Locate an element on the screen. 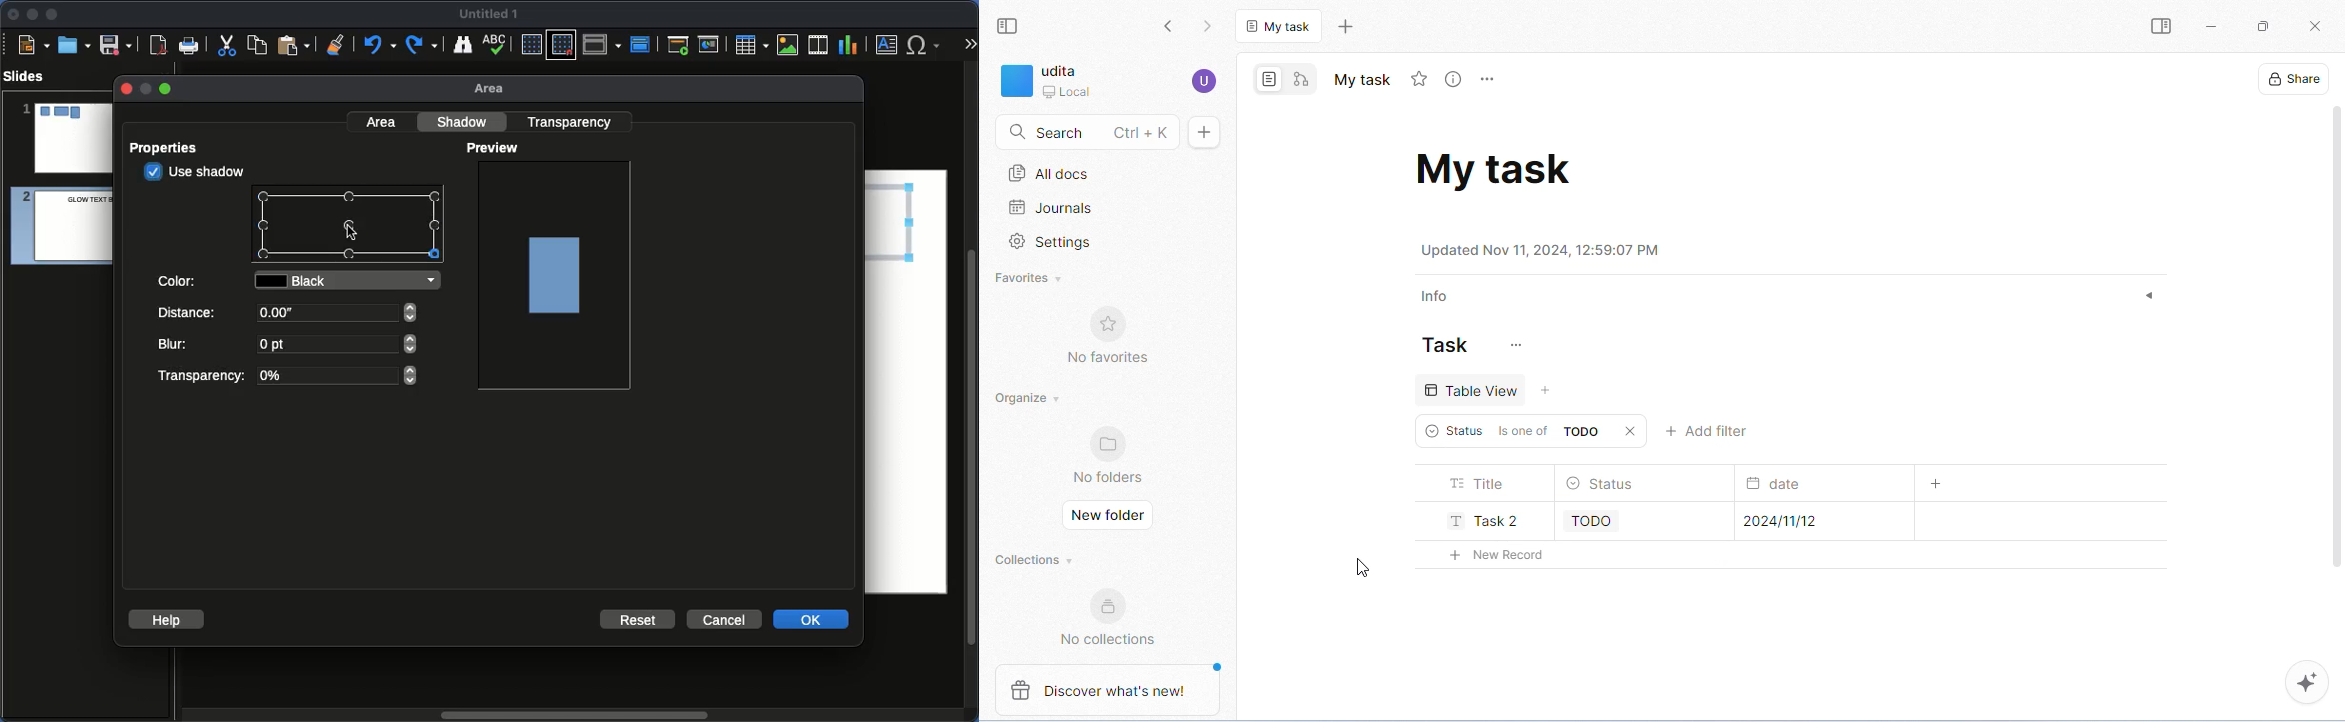 The height and width of the screenshot is (728, 2352). status is located at coordinates (1602, 485).